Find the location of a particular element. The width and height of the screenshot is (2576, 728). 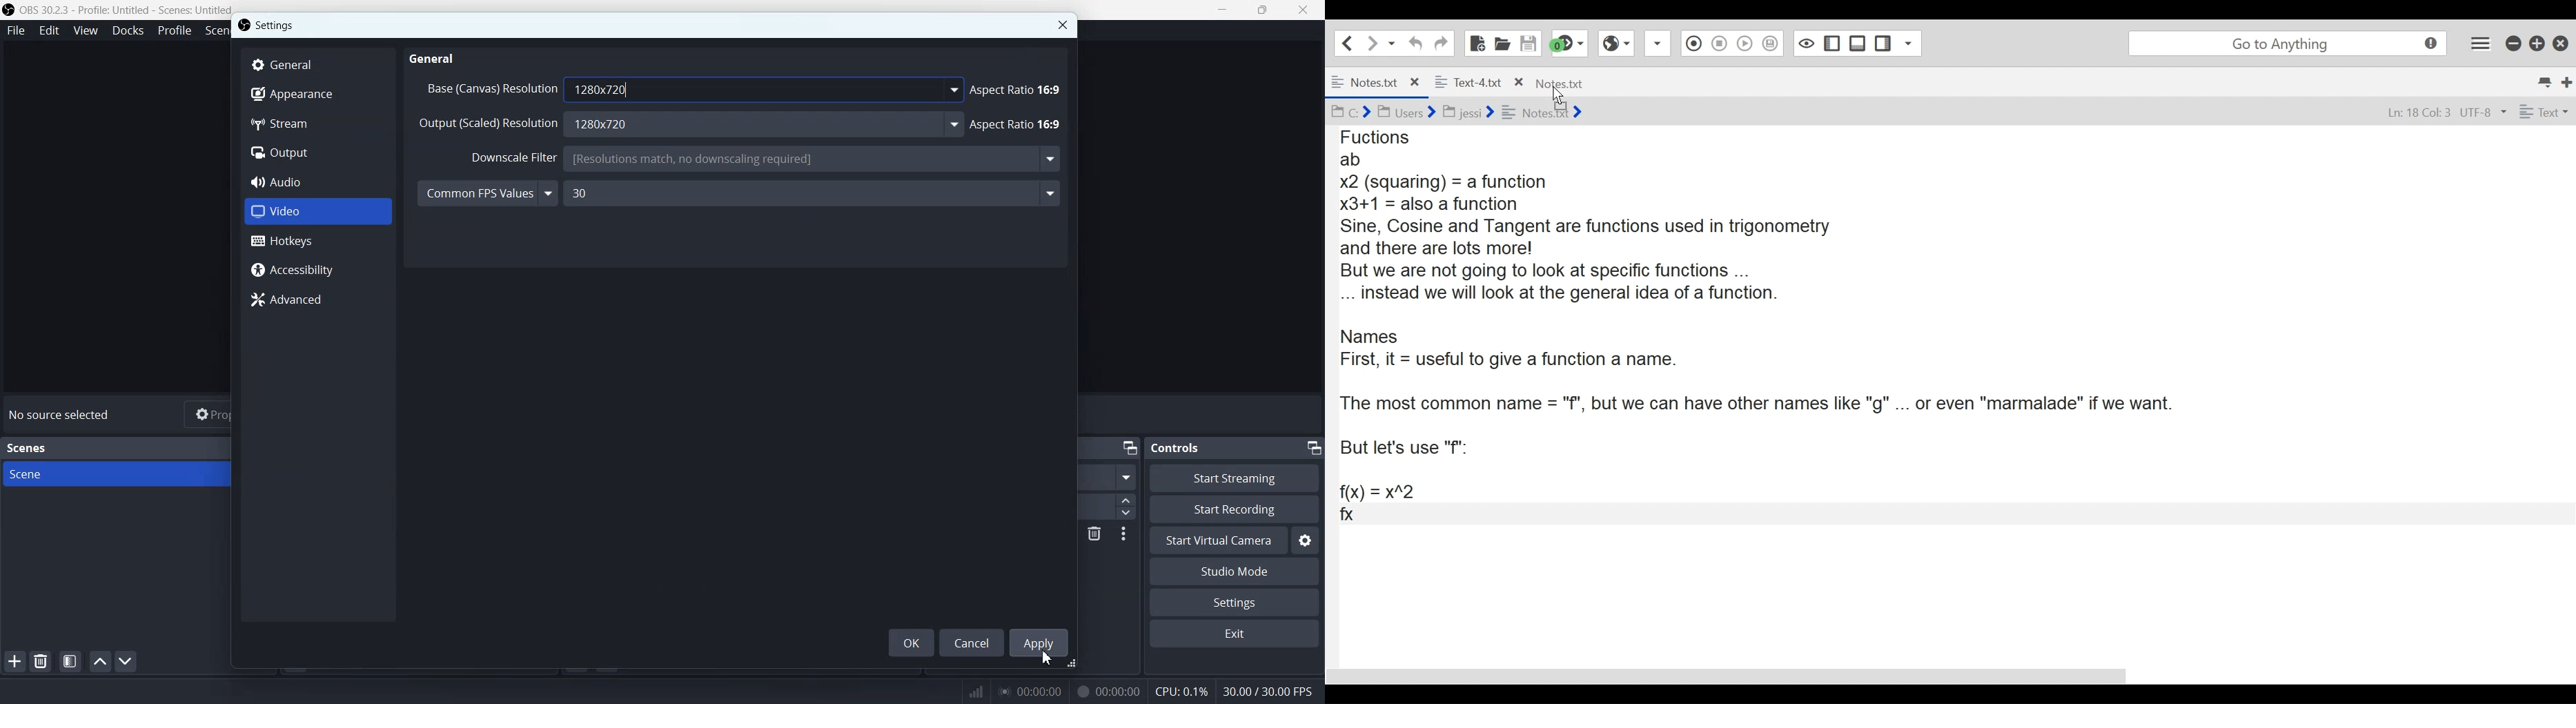

Controls is located at coordinates (1182, 447).